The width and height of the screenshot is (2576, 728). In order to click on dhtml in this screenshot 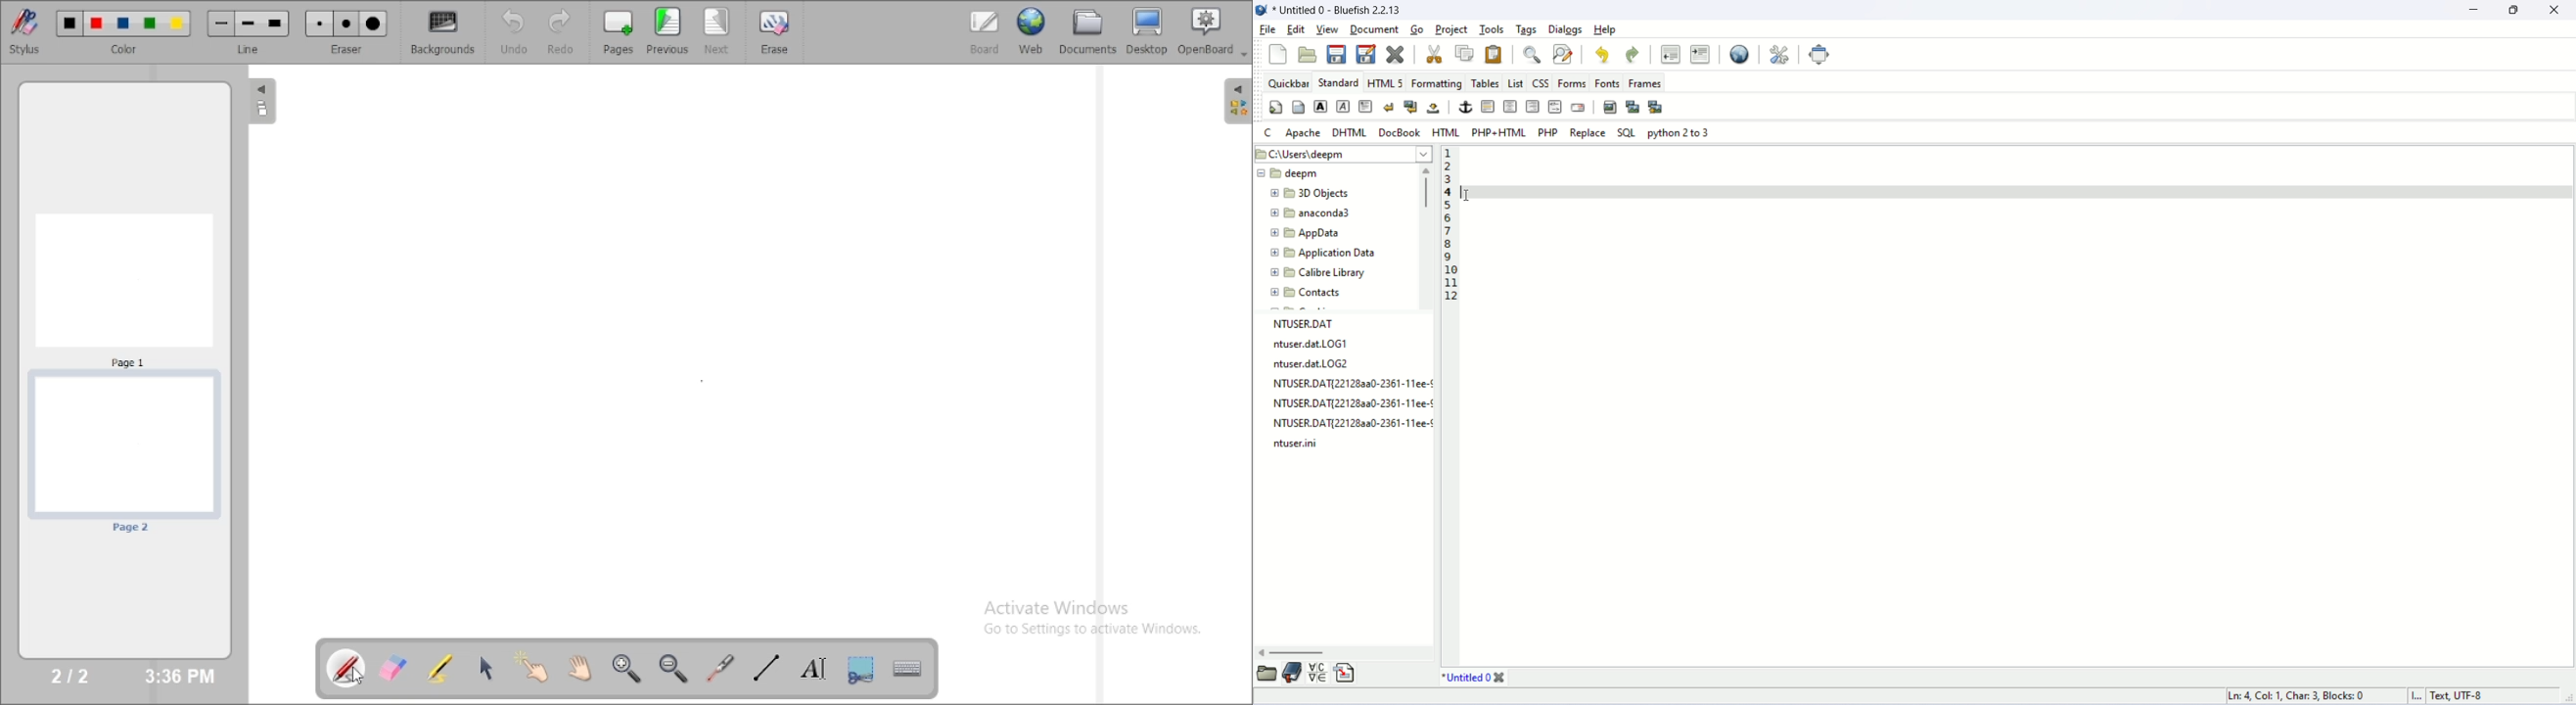, I will do `click(1352, 132)`.